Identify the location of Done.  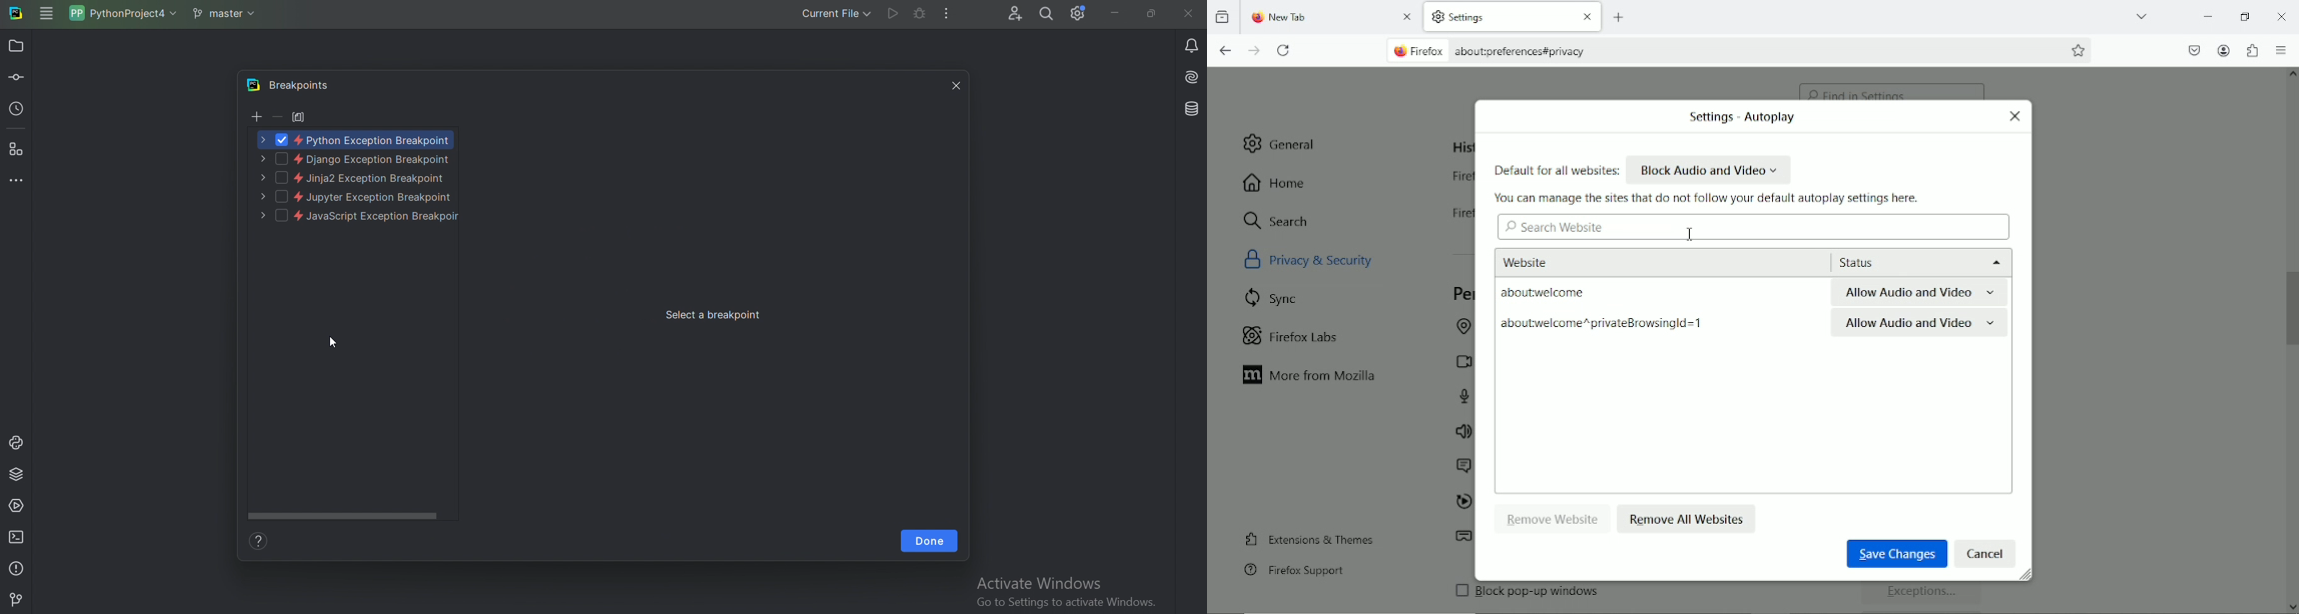
(930, 542).